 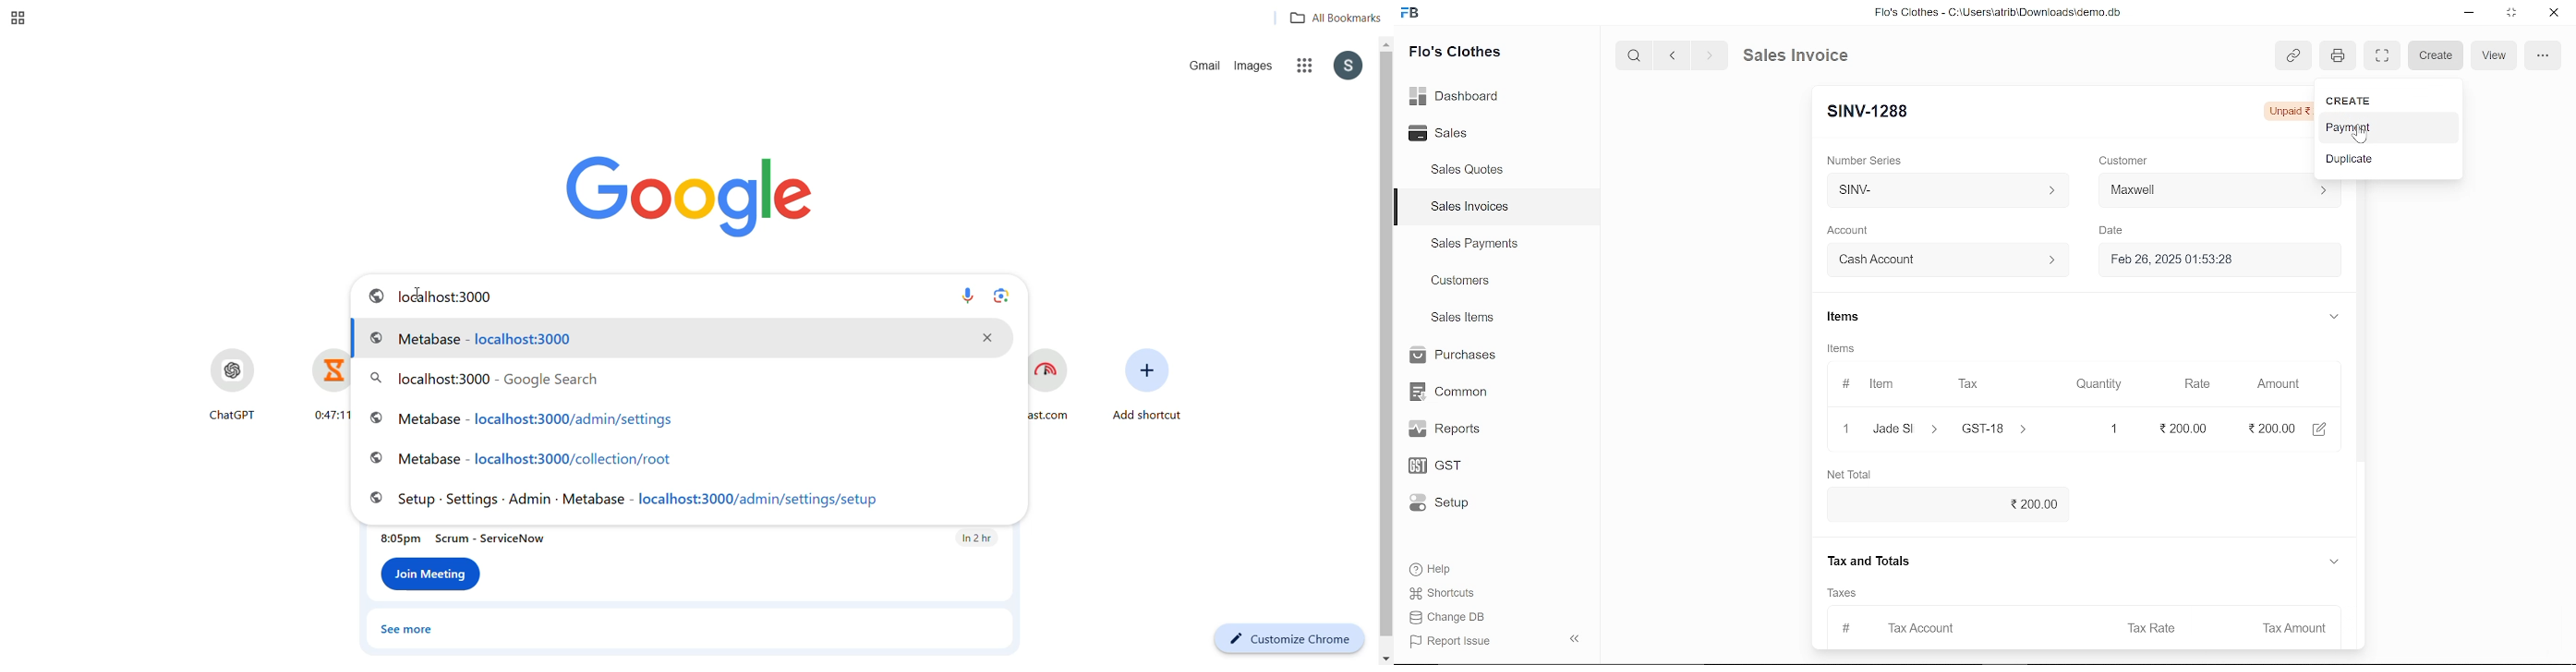 What do you see at coordinates (2381, 55) in the screenshot?
I see `full screen` at bounding box center [2381, 55].